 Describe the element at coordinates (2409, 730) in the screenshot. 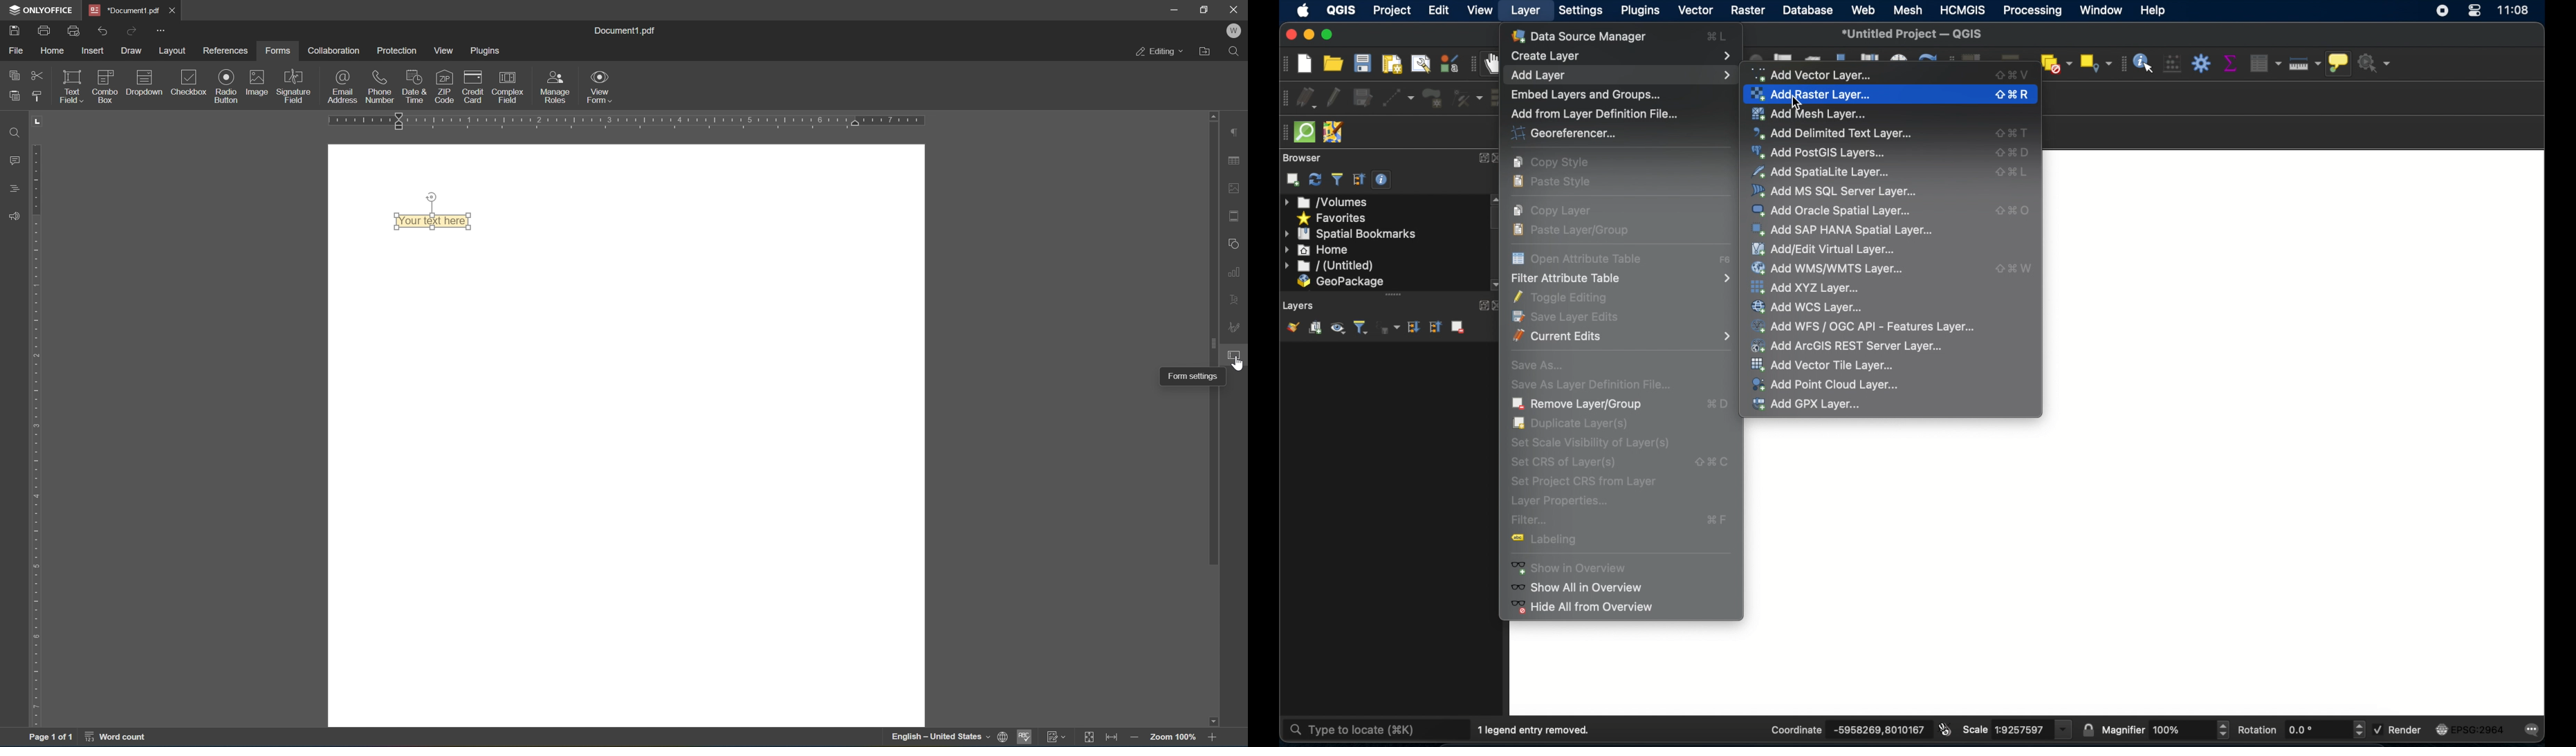

I see `render` at that location.